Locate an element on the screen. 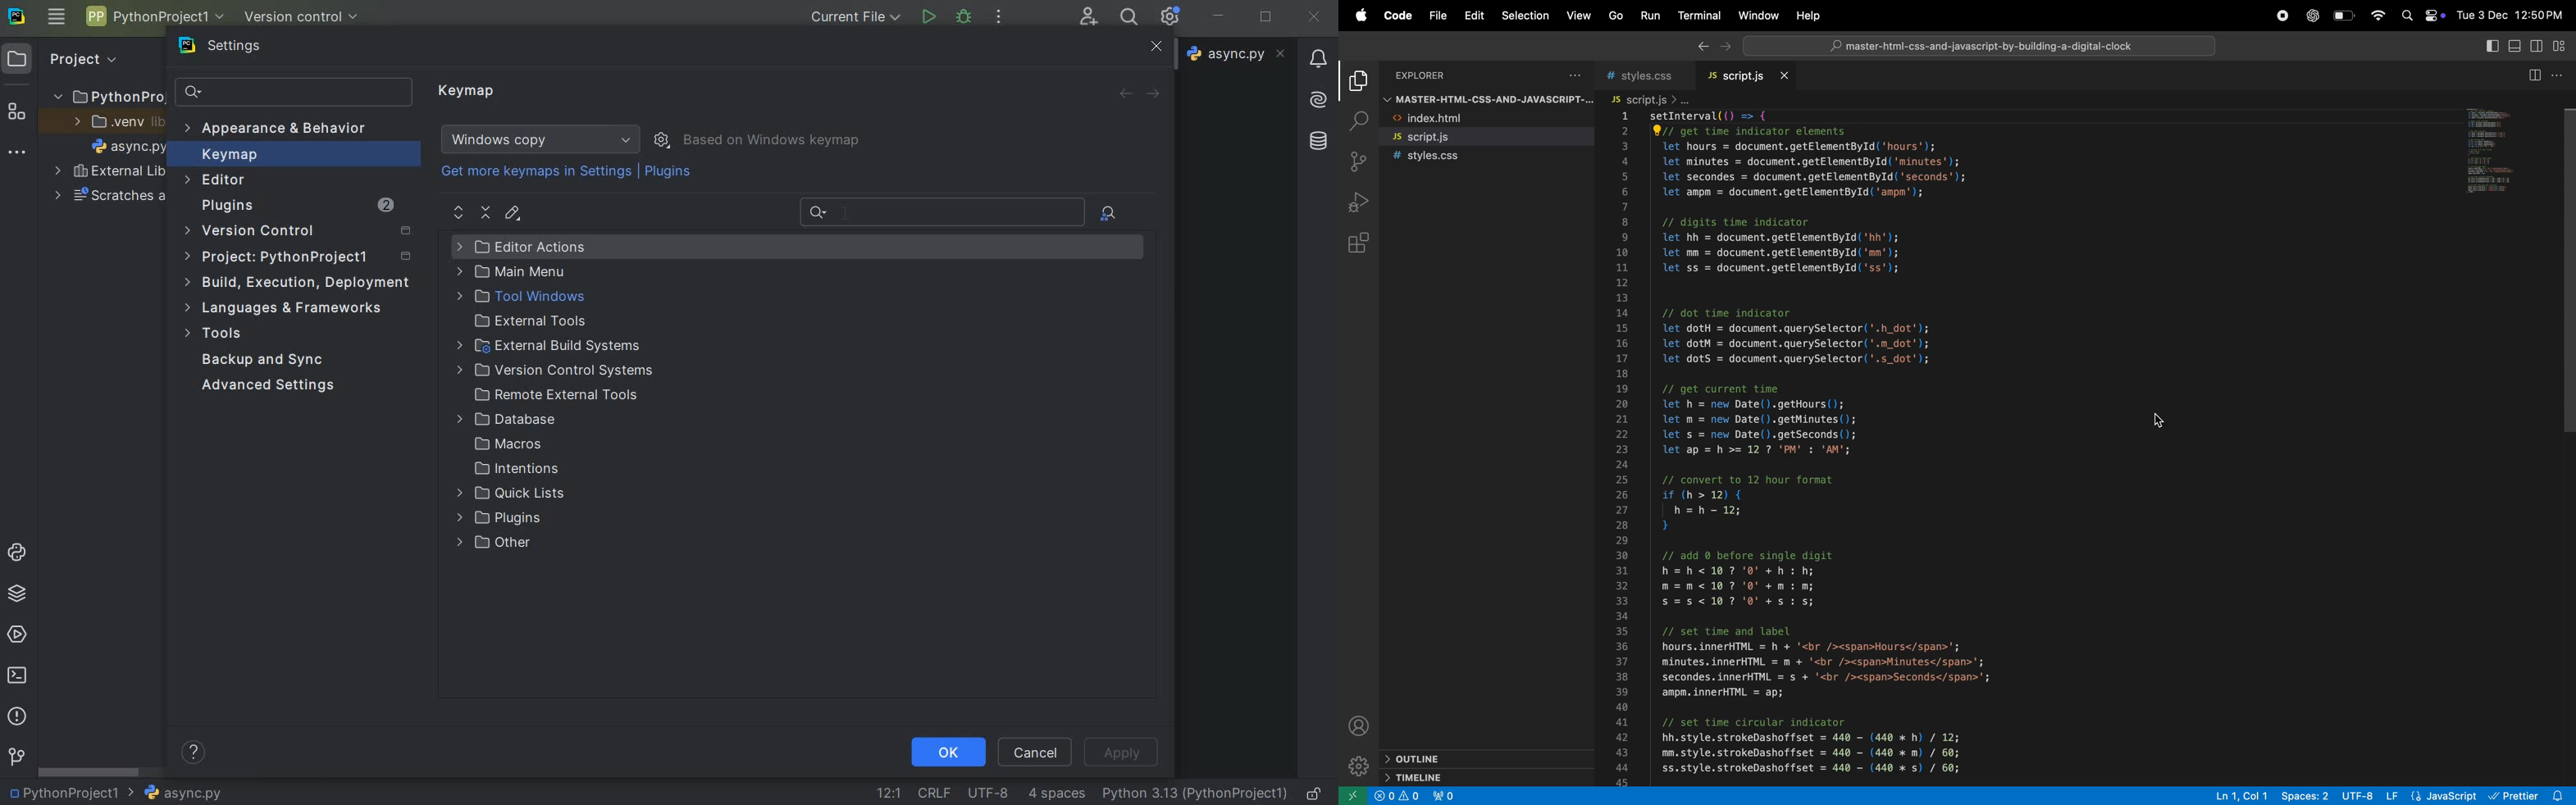 The height and width of the screenshot is (812, 2576). python console is located at coordinates (20, 553).